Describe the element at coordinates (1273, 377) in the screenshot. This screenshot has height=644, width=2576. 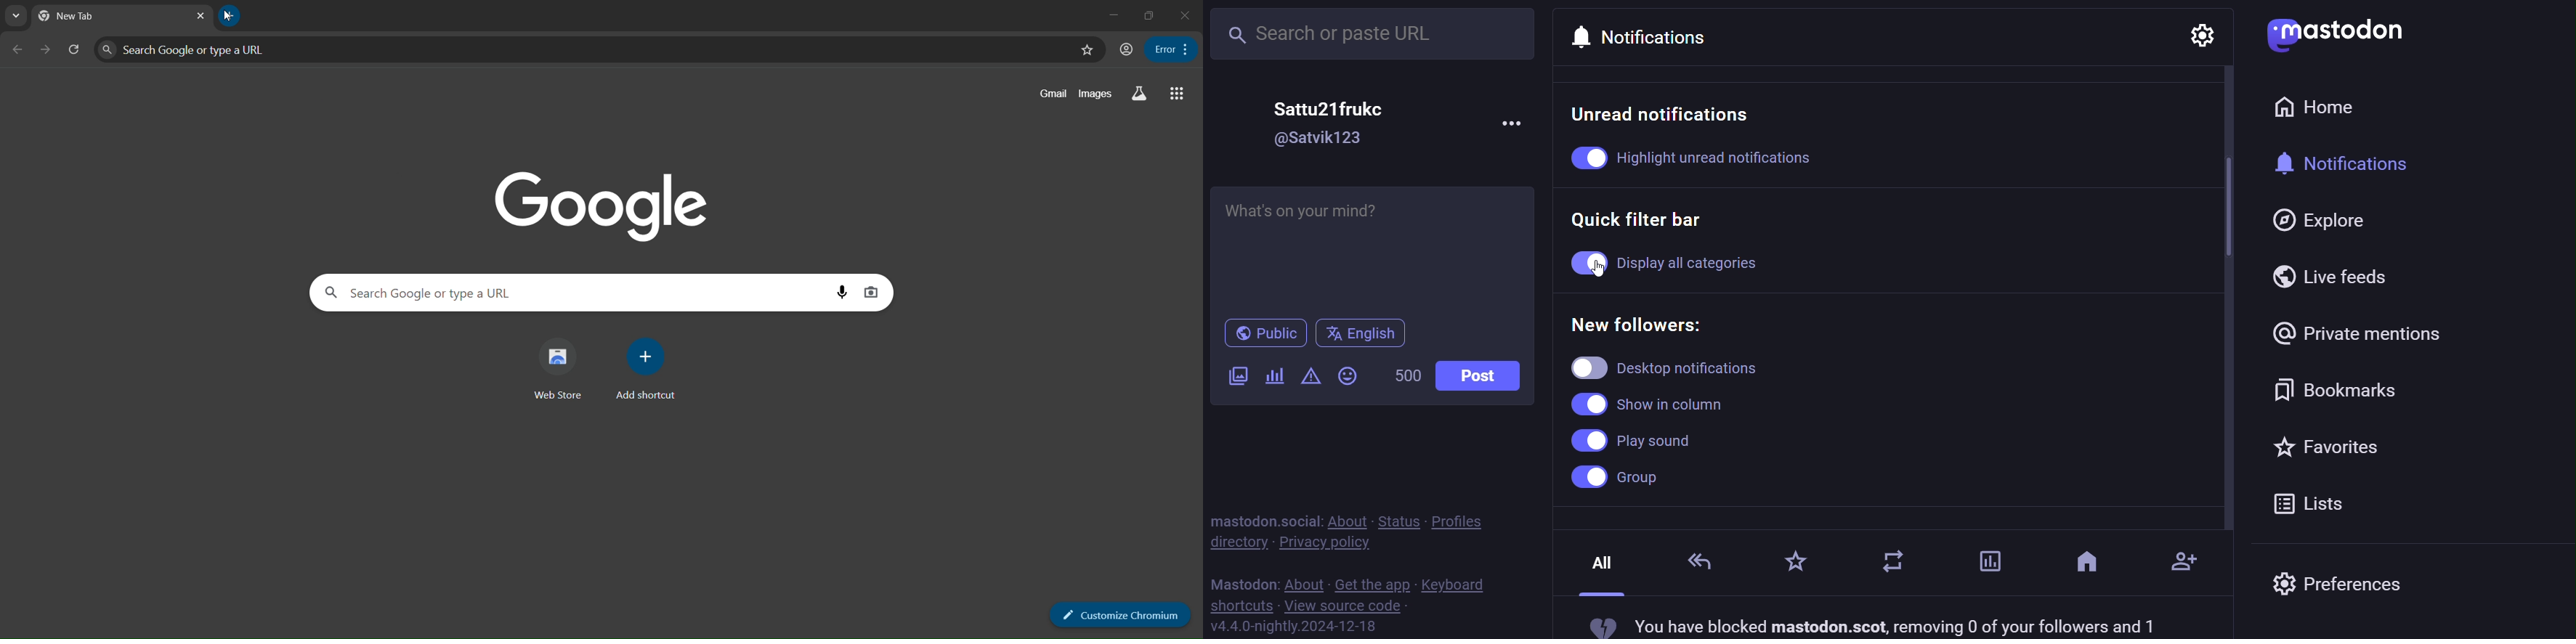
I see `poll` at that location.